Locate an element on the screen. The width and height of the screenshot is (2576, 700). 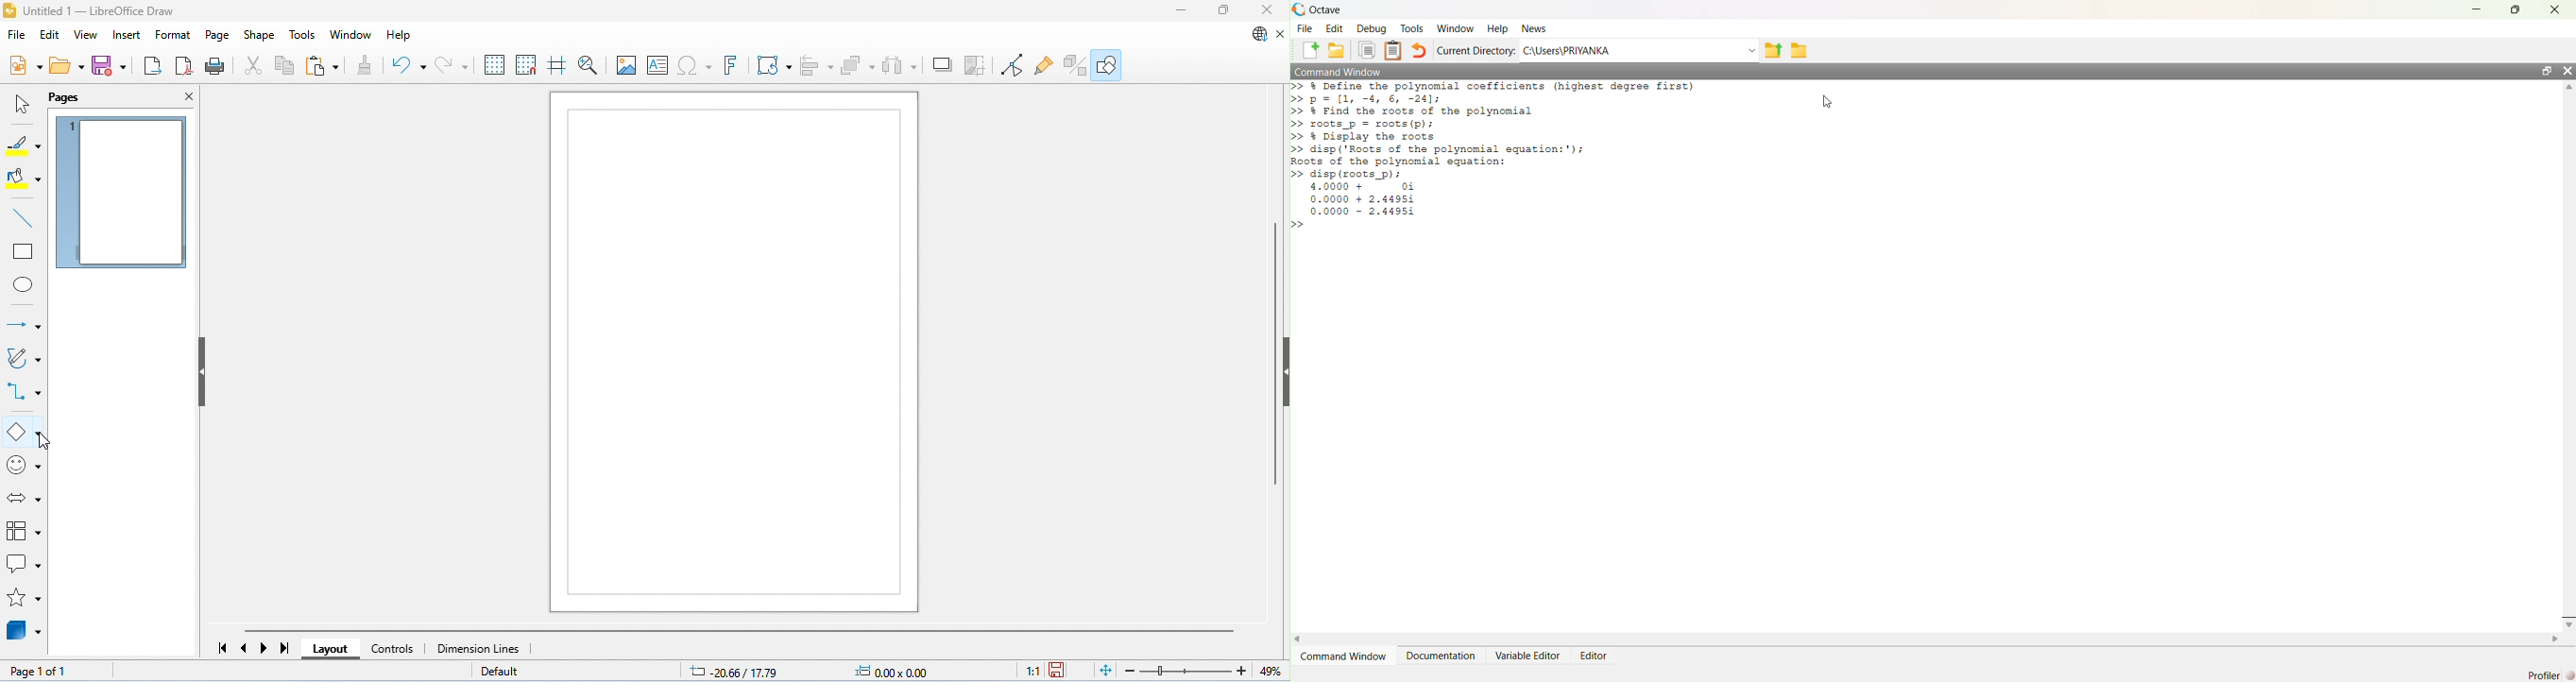
show fontwork text is located at coordinates (731, 65).